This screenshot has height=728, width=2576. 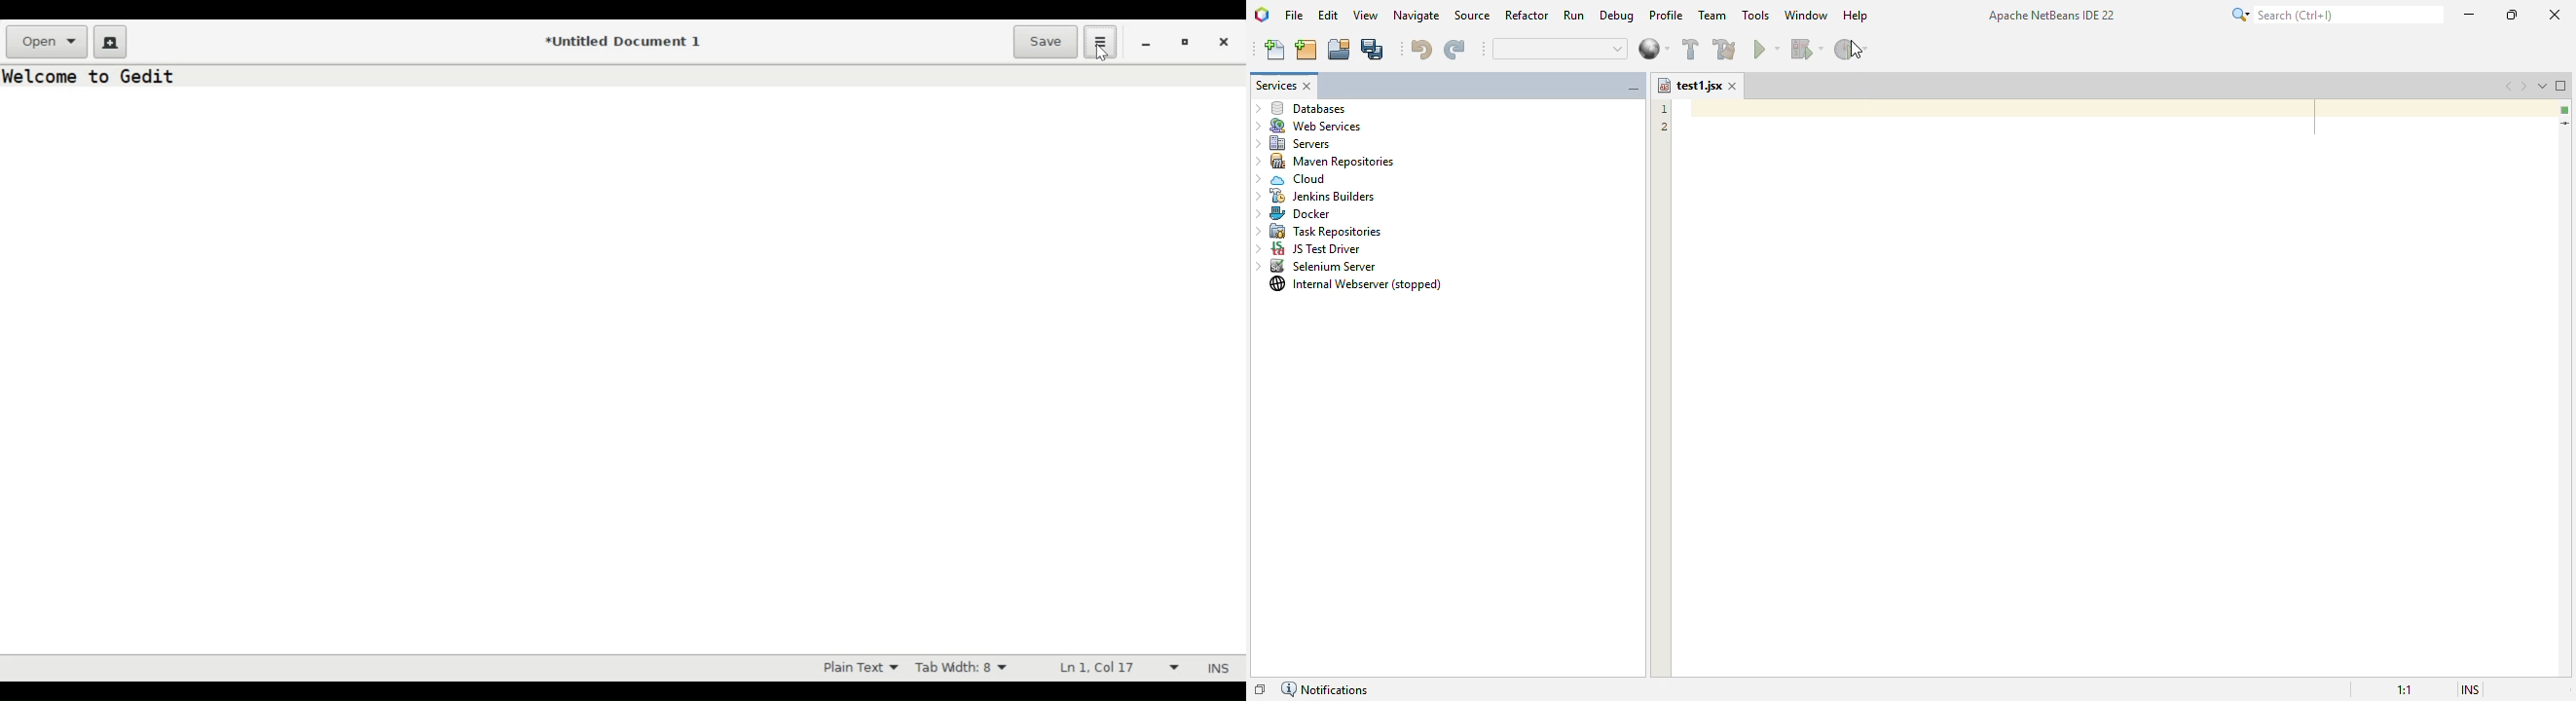 I want to click on minimize, so click(x=2470, y=14).